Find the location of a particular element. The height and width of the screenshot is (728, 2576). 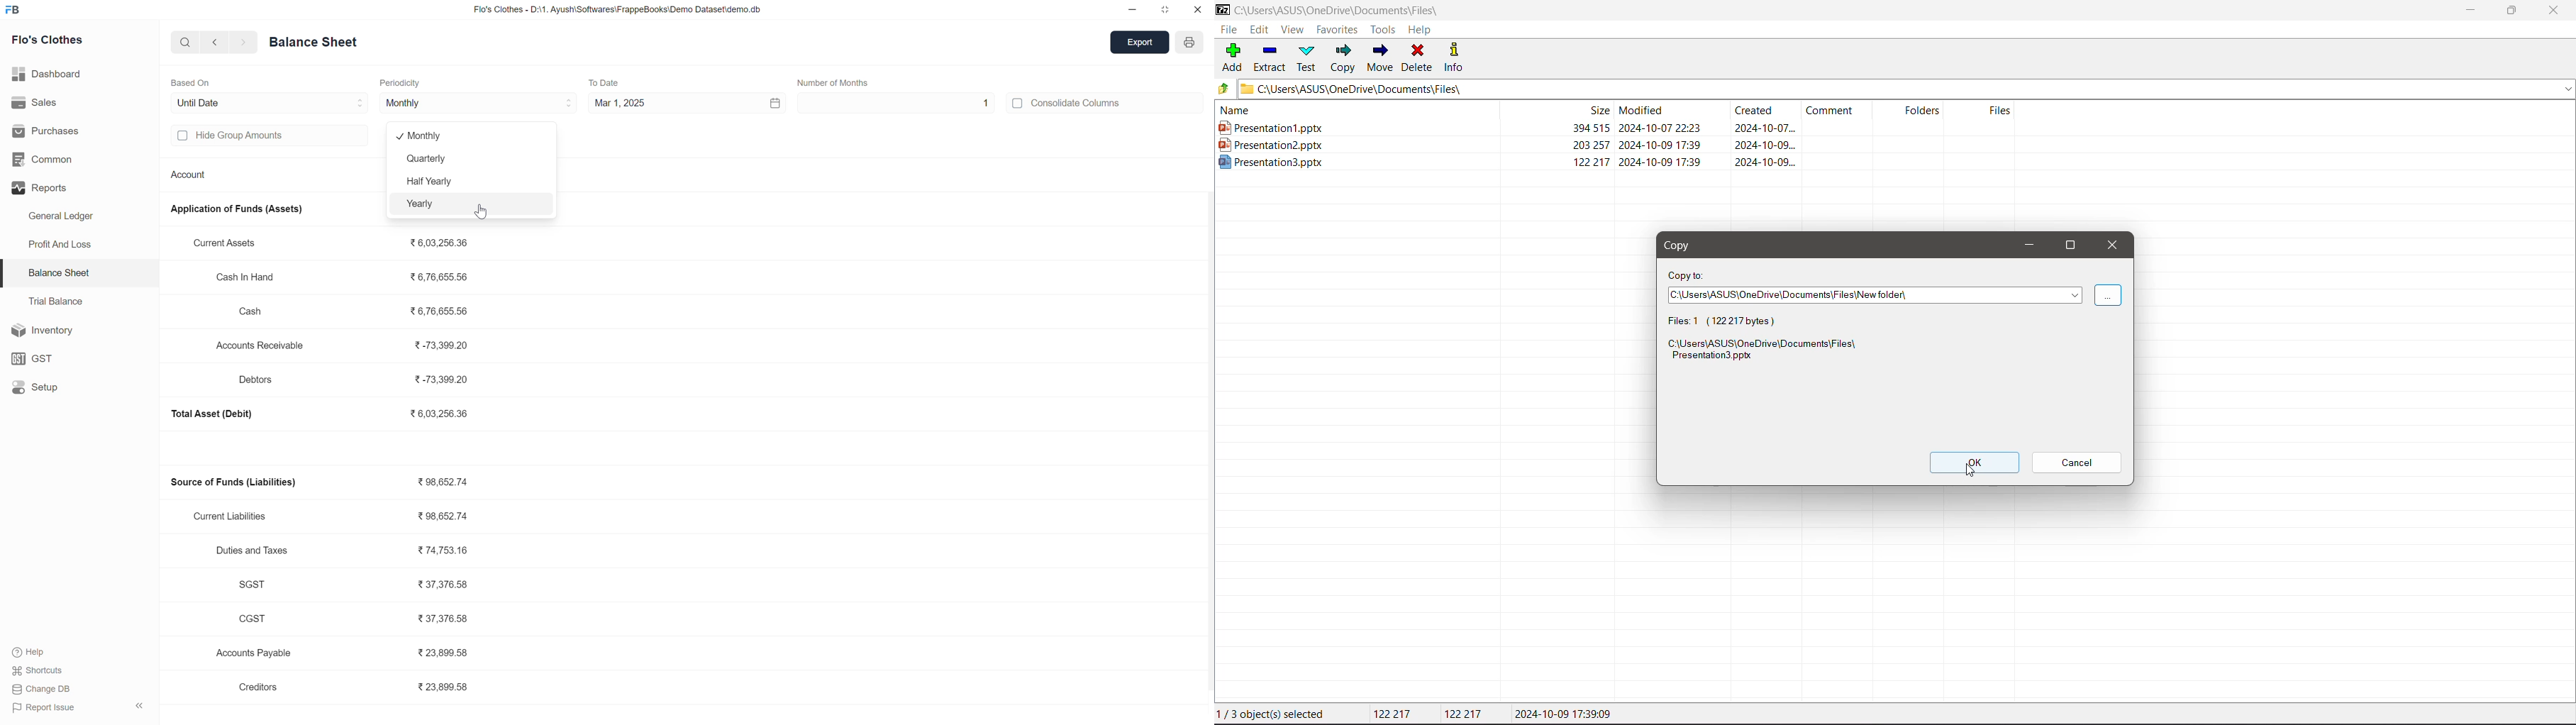

Until Date is located at coordinates (265, 103).